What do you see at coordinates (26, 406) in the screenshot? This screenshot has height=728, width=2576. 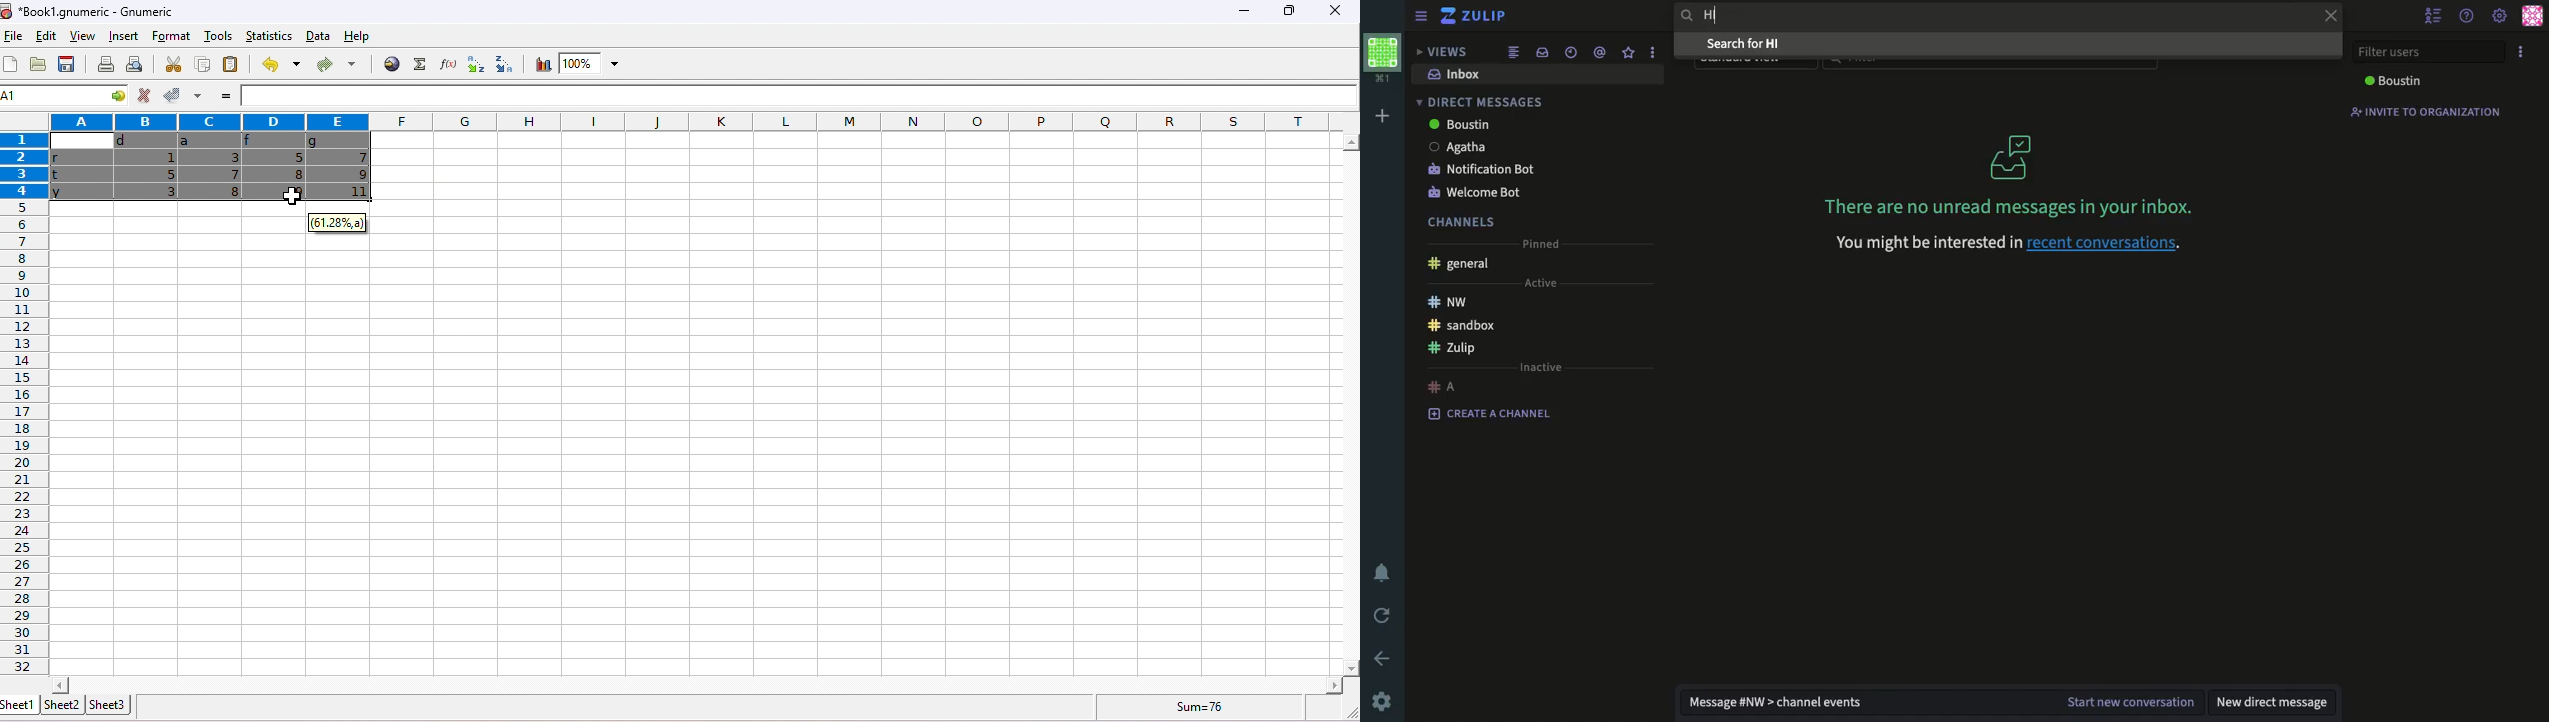 I see `row numbers` at bounding box center [26, 406].